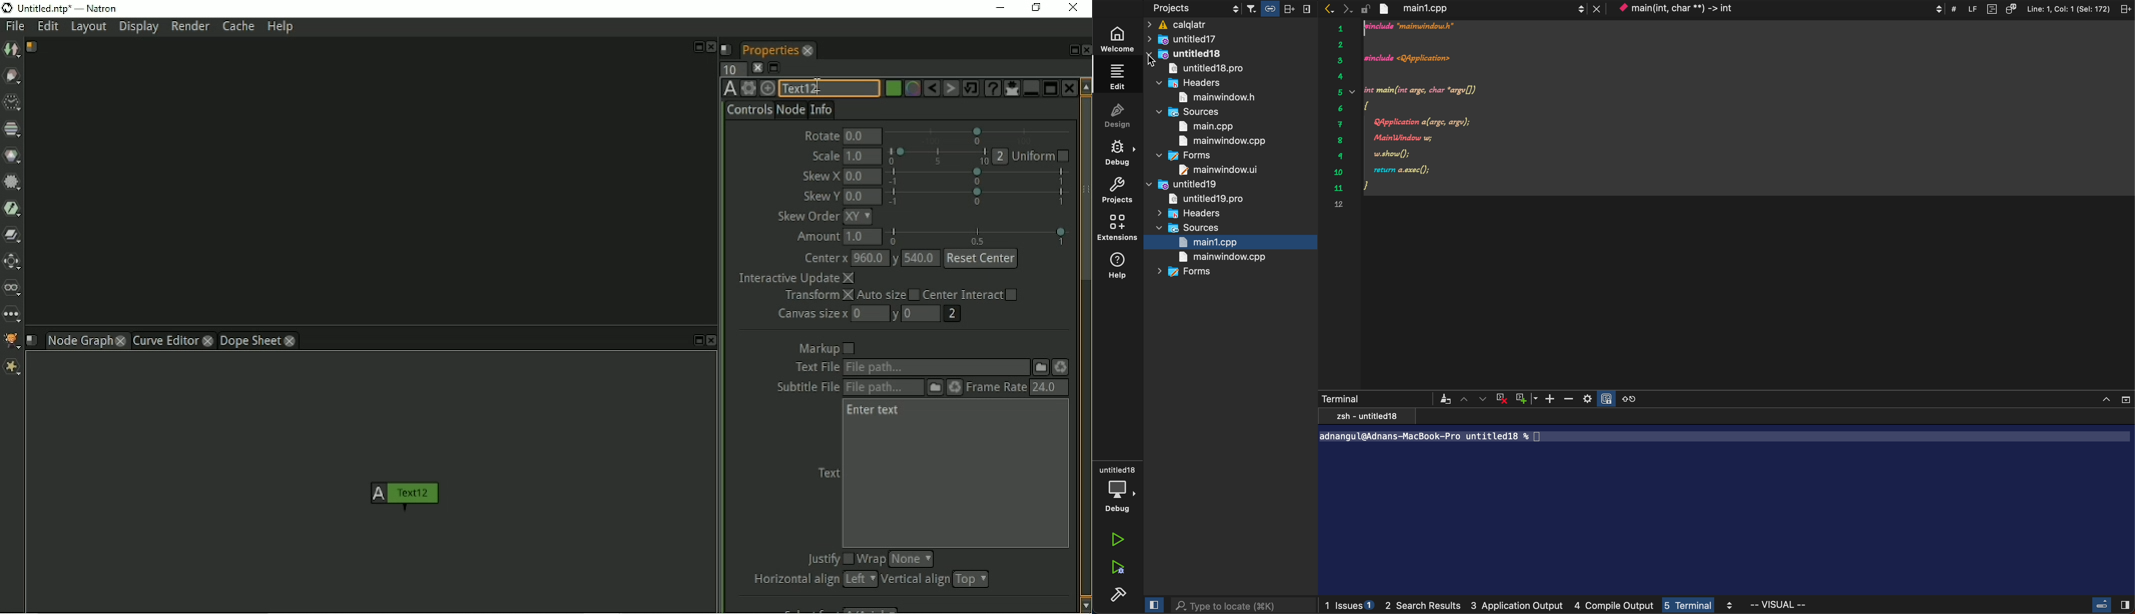  Describe the element at coordinates (1225, 141) in the screenshot. I see `main window` at that location.